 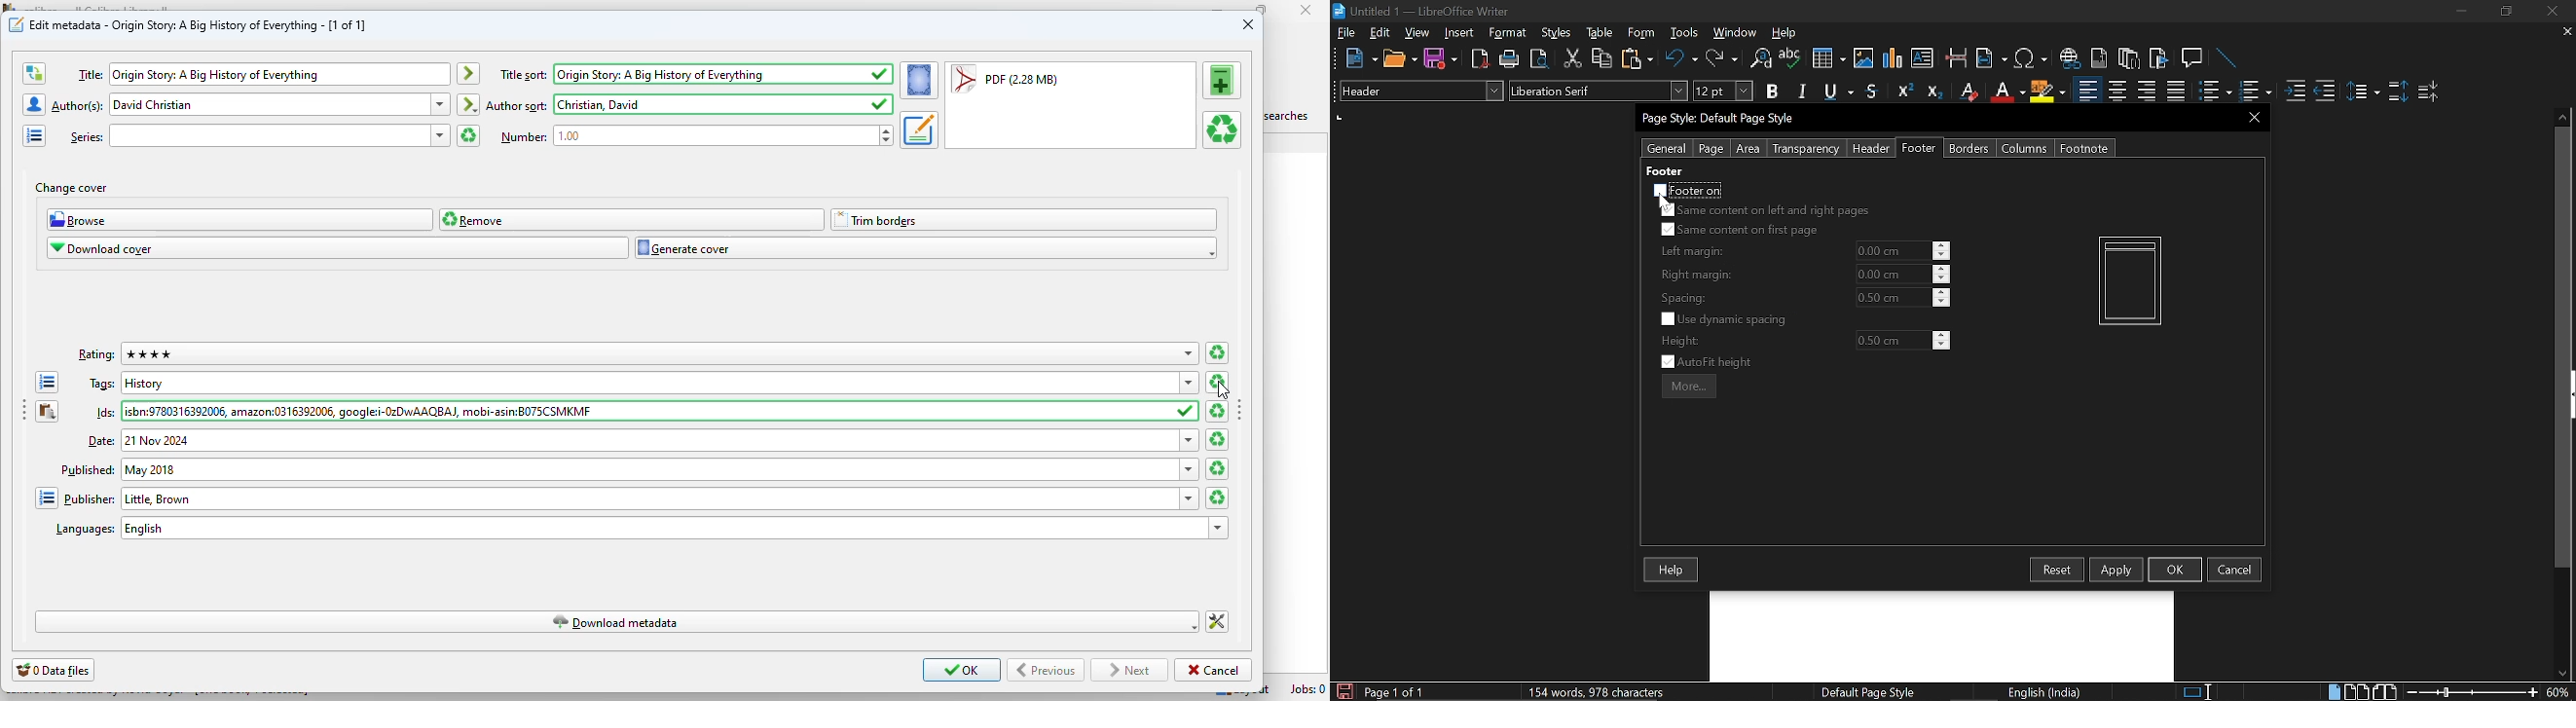 I want to click on Superscript, so click(x=1902, y=92).